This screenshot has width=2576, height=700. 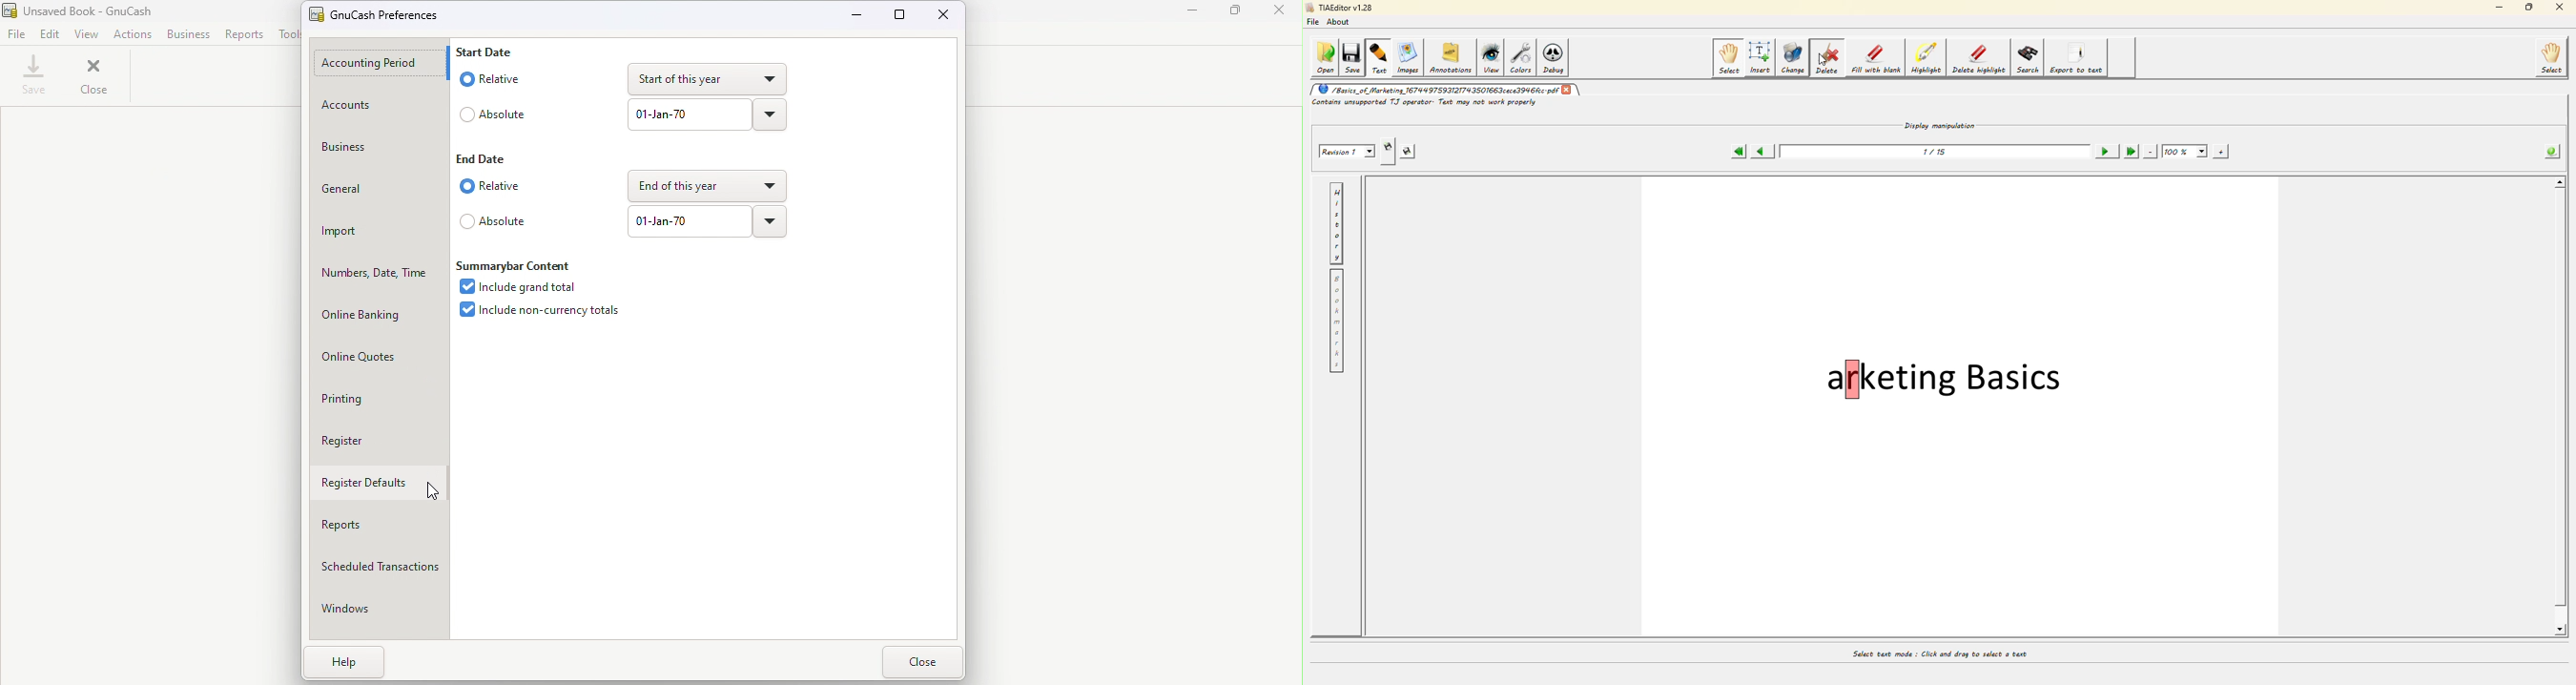 What do you see at coordinates (499, 113) in the screenshot?
I see `Absolute` at bounding box center [499, 113].